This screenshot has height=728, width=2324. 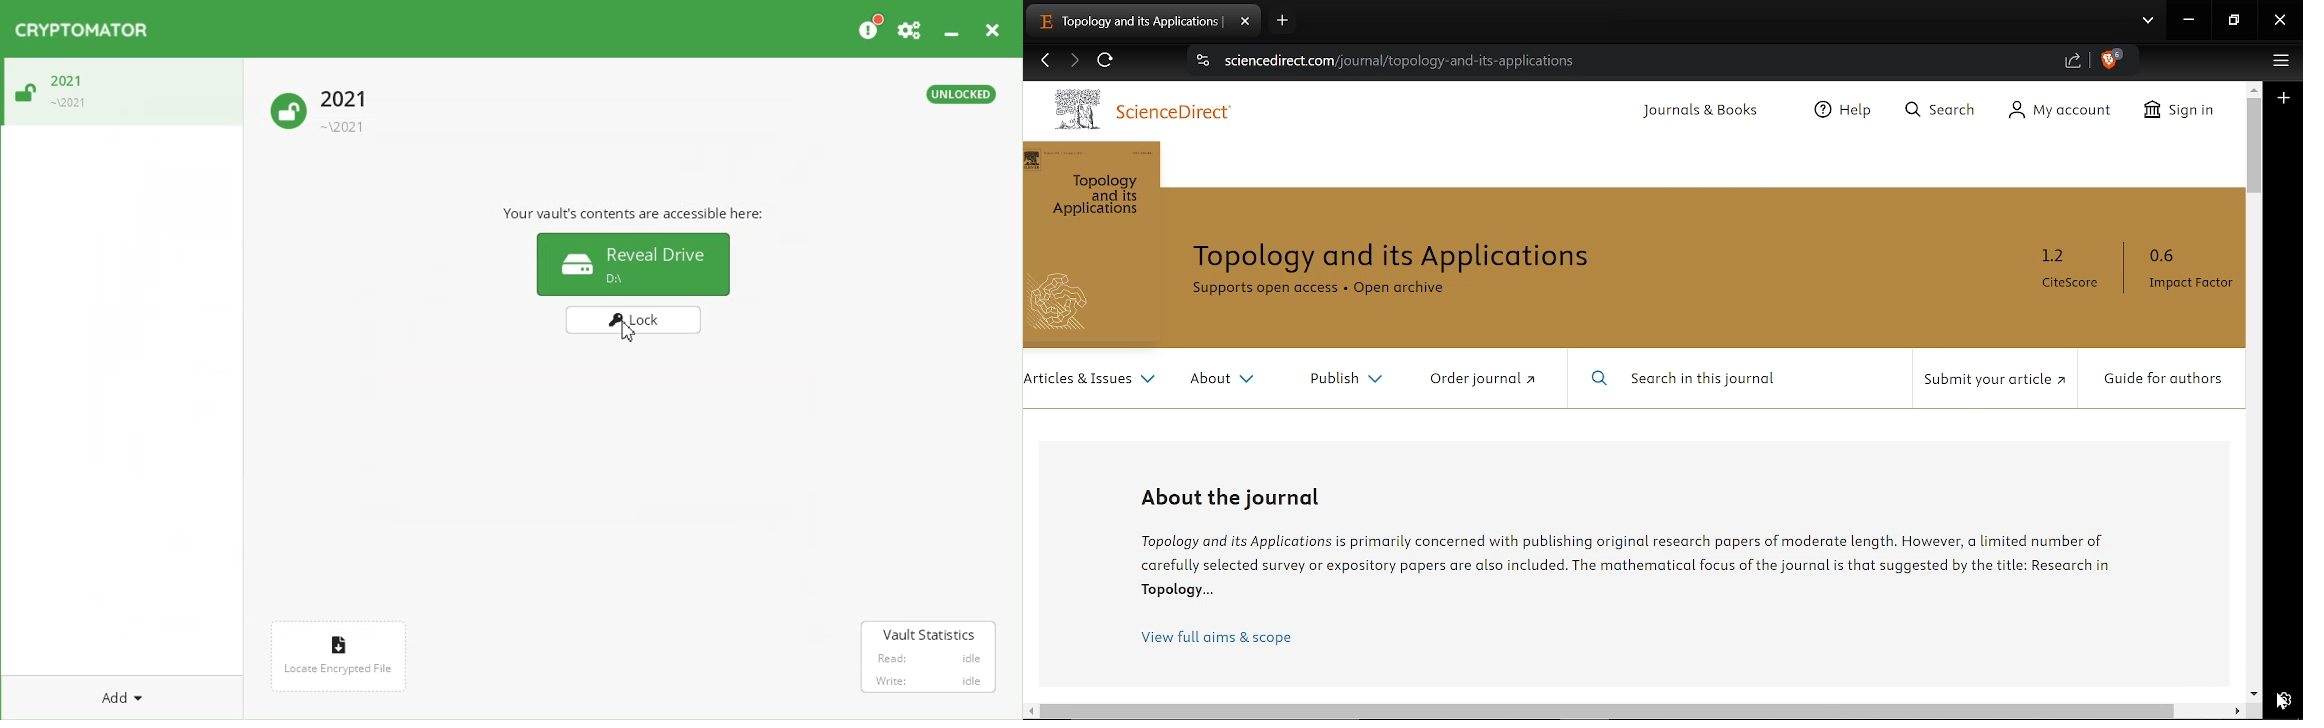 What do you see at coordinates (1996, 380) in the screenshot?
I see `Submit your article` at bounding box center [1996, 380].